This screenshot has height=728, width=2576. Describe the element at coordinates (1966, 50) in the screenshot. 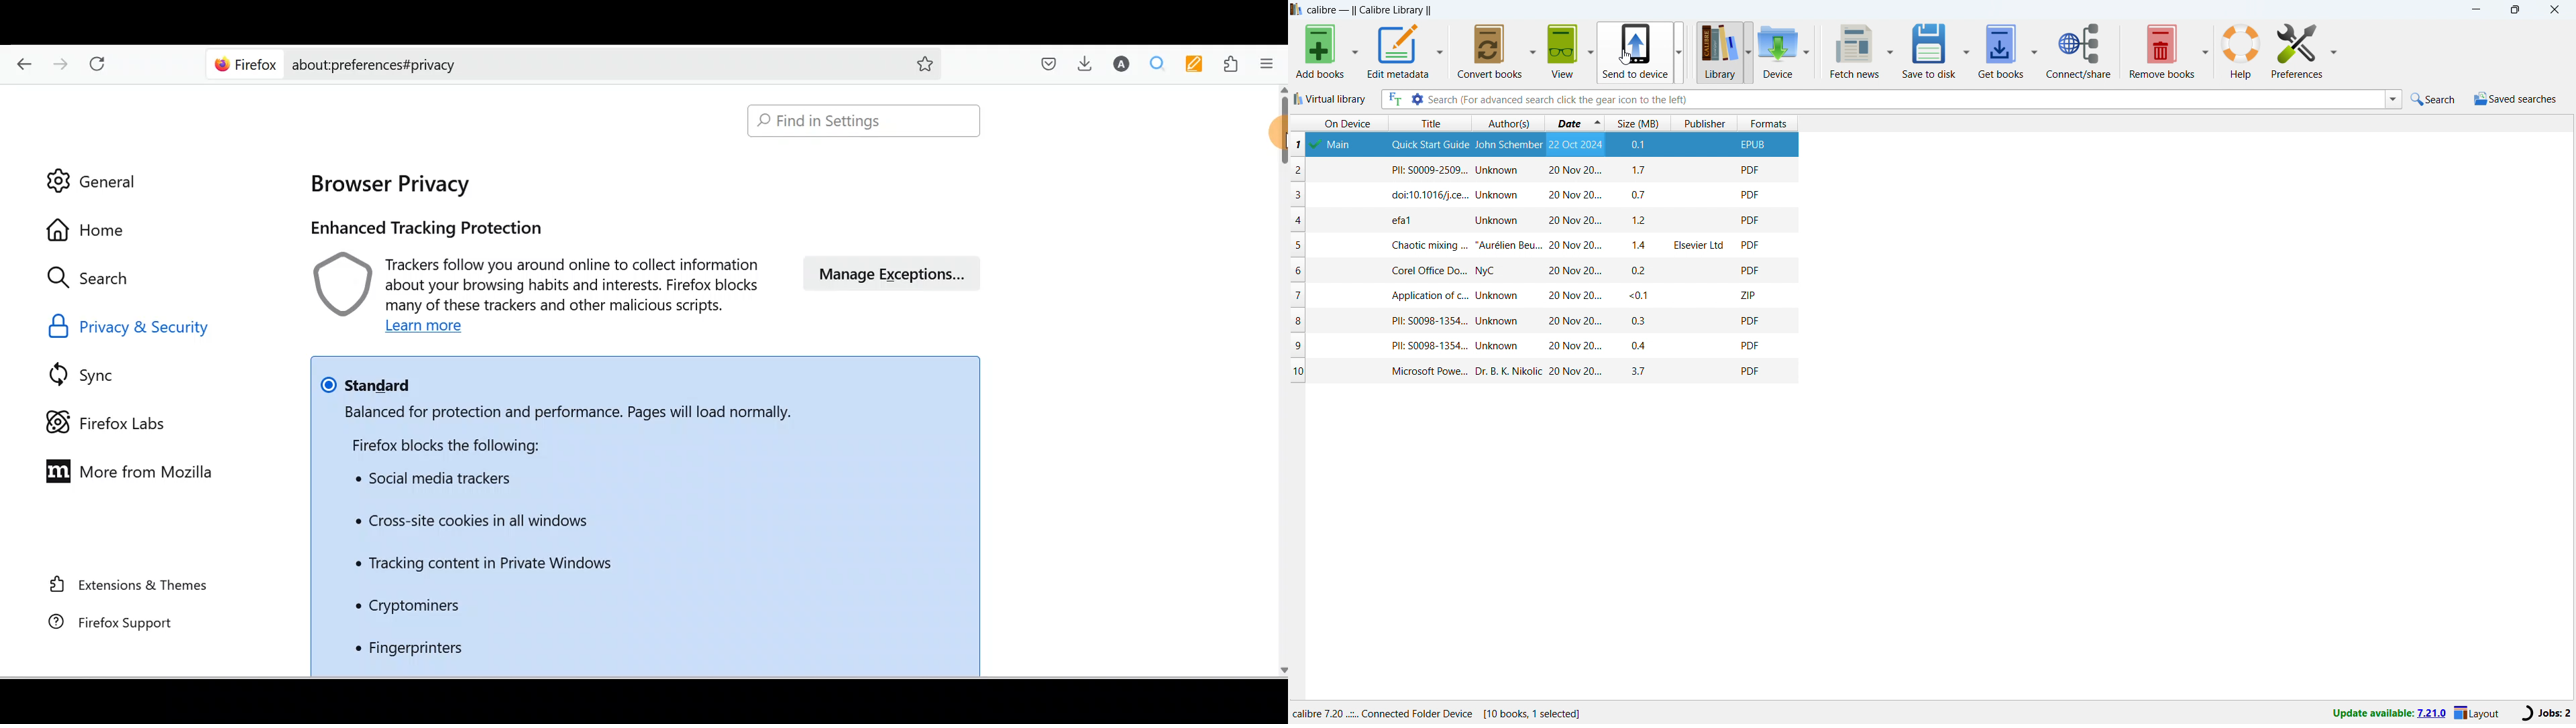

I see `save to disk options` at that location.